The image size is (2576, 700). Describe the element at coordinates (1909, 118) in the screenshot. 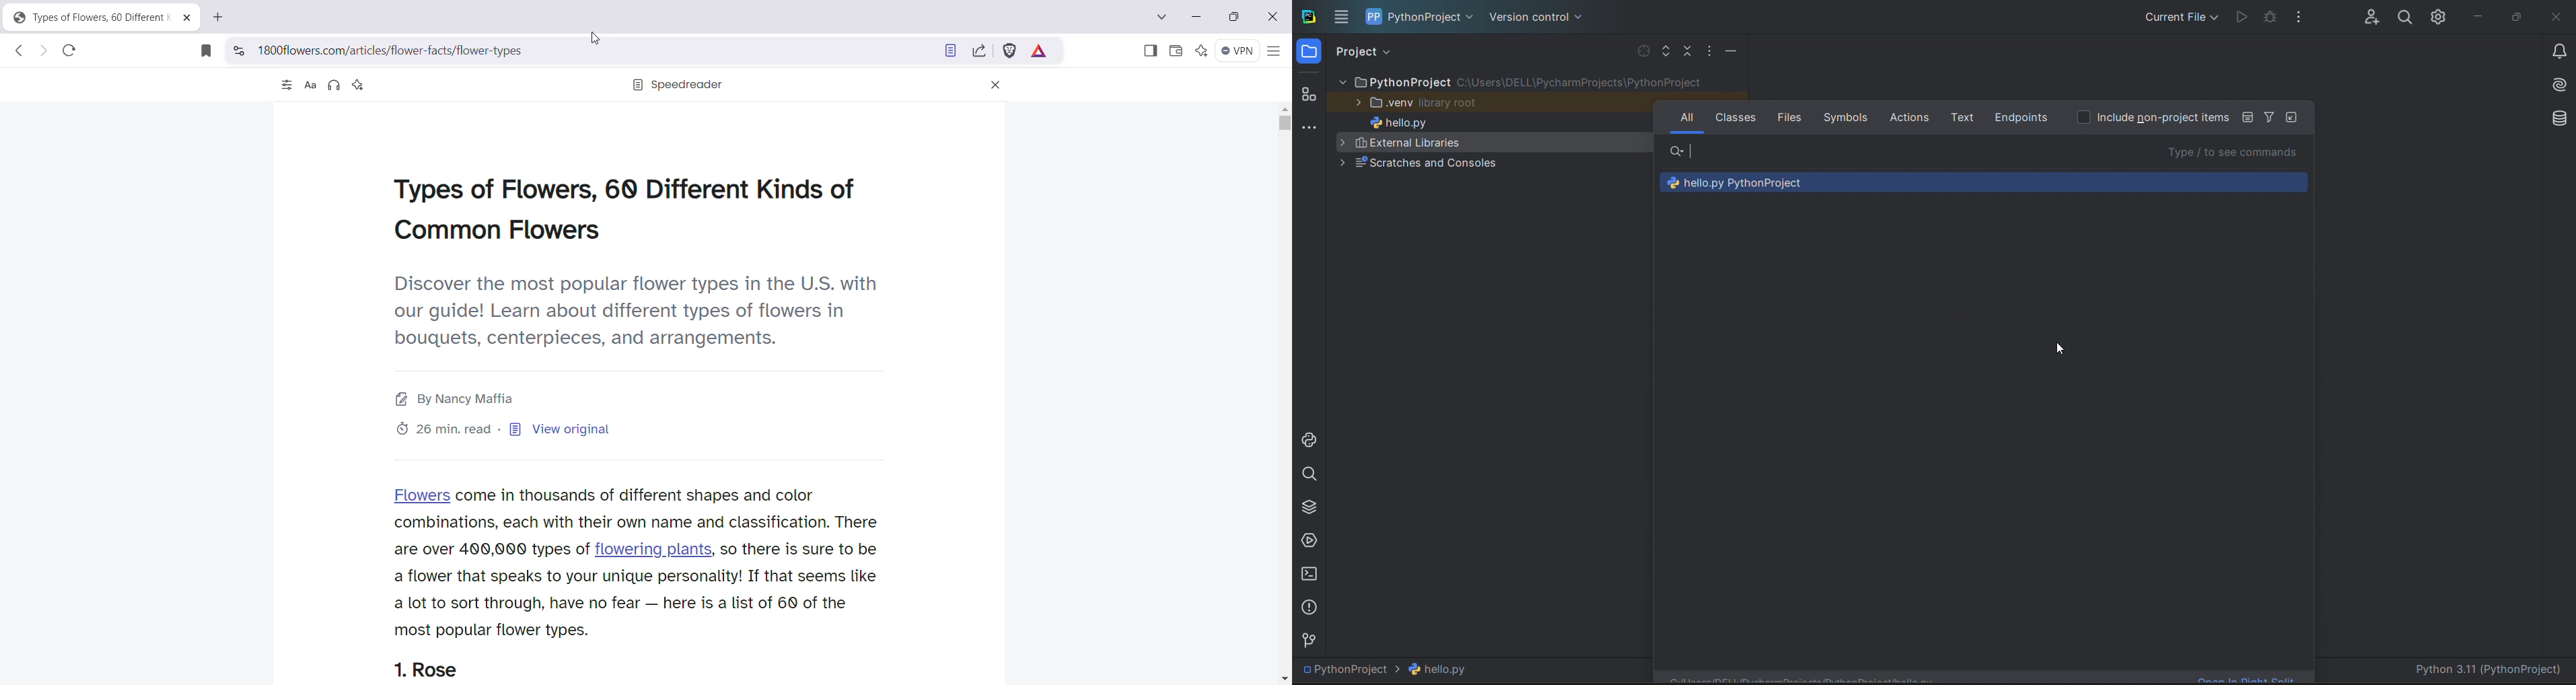

I see `actions` at that location.